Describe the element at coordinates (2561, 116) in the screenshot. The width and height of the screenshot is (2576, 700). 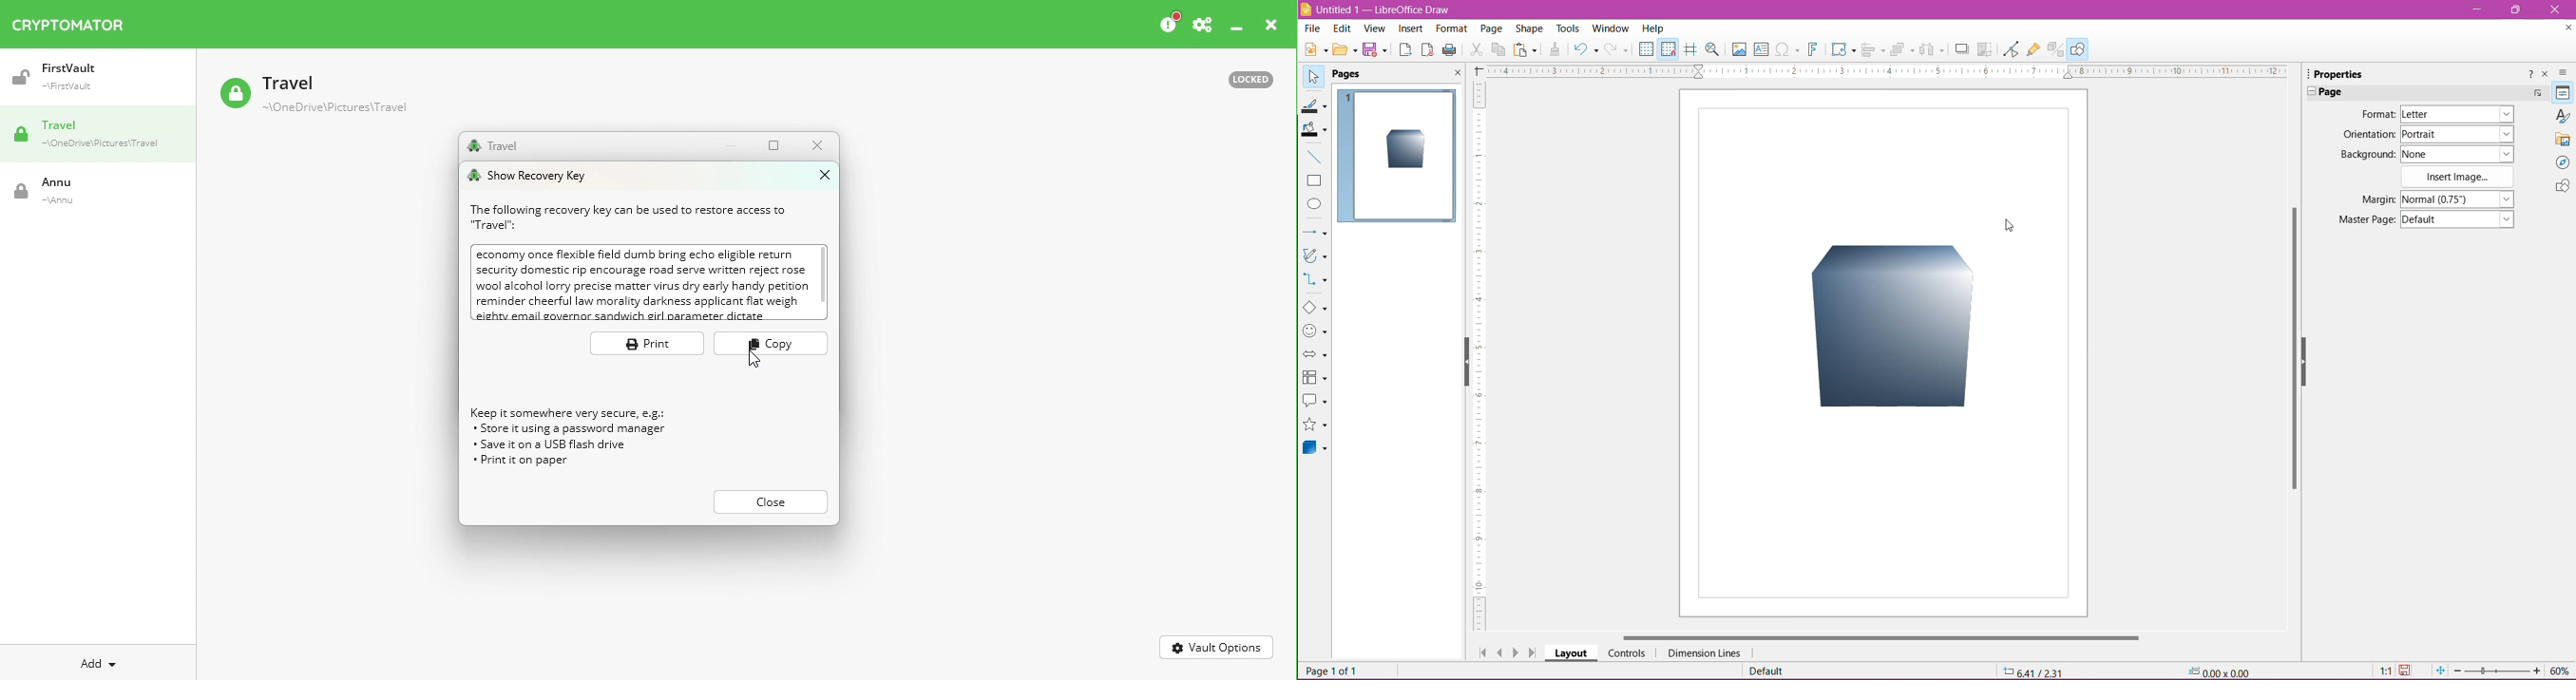
I see `Styles` at that location.